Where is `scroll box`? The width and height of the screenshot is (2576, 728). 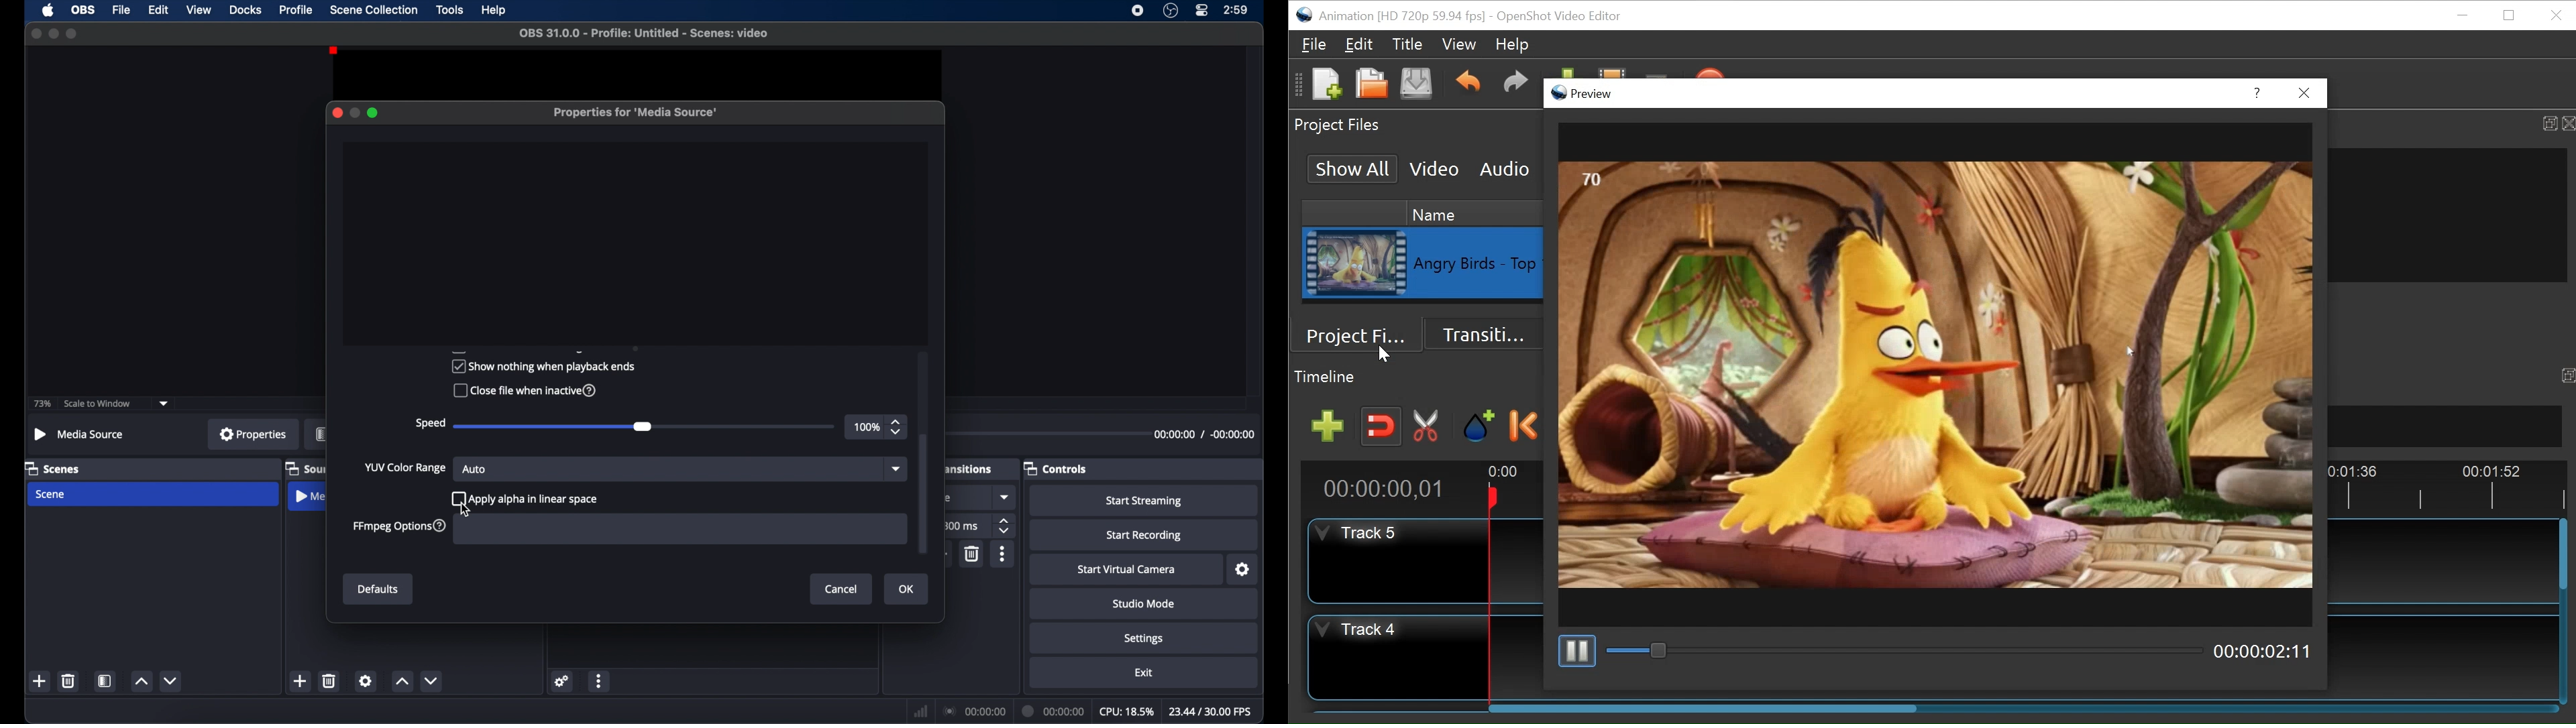
scroll box is located at coordinates (924, 494).